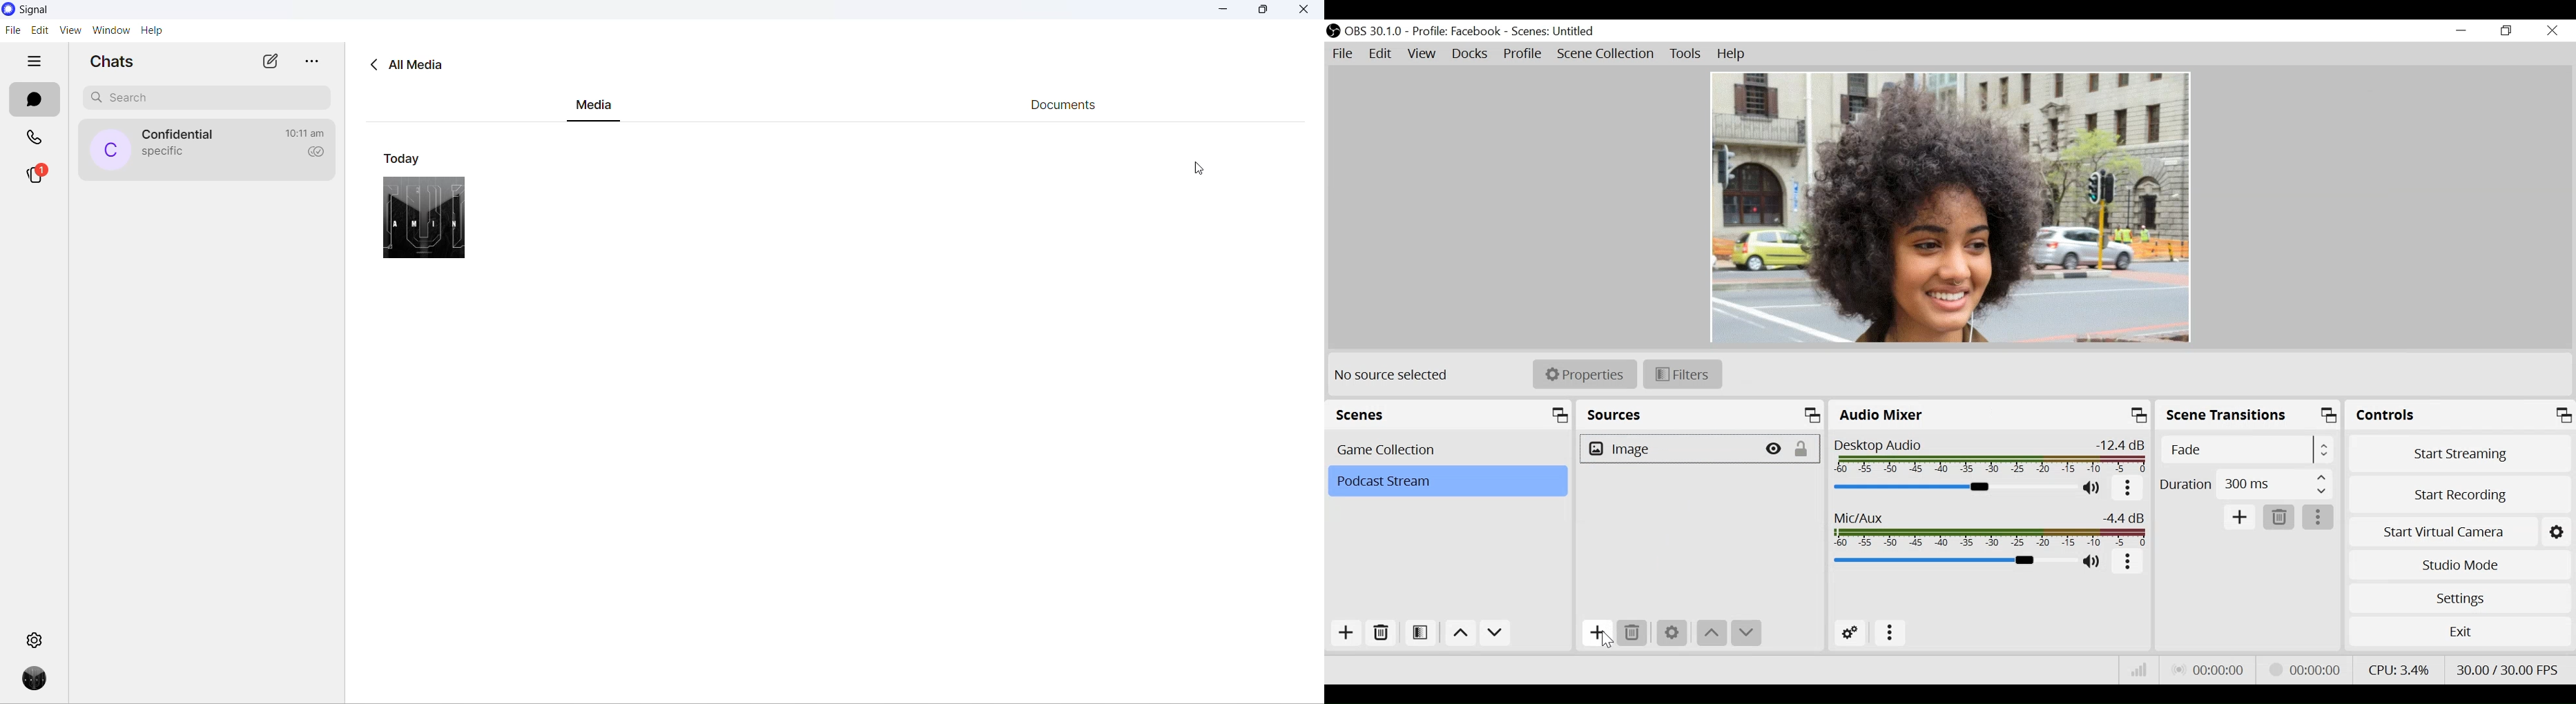 This screenshot has height=728, width=2576. Describe the element at coordinates (2460, 563) in the screenshot. I see `Studio Mode` at that location.